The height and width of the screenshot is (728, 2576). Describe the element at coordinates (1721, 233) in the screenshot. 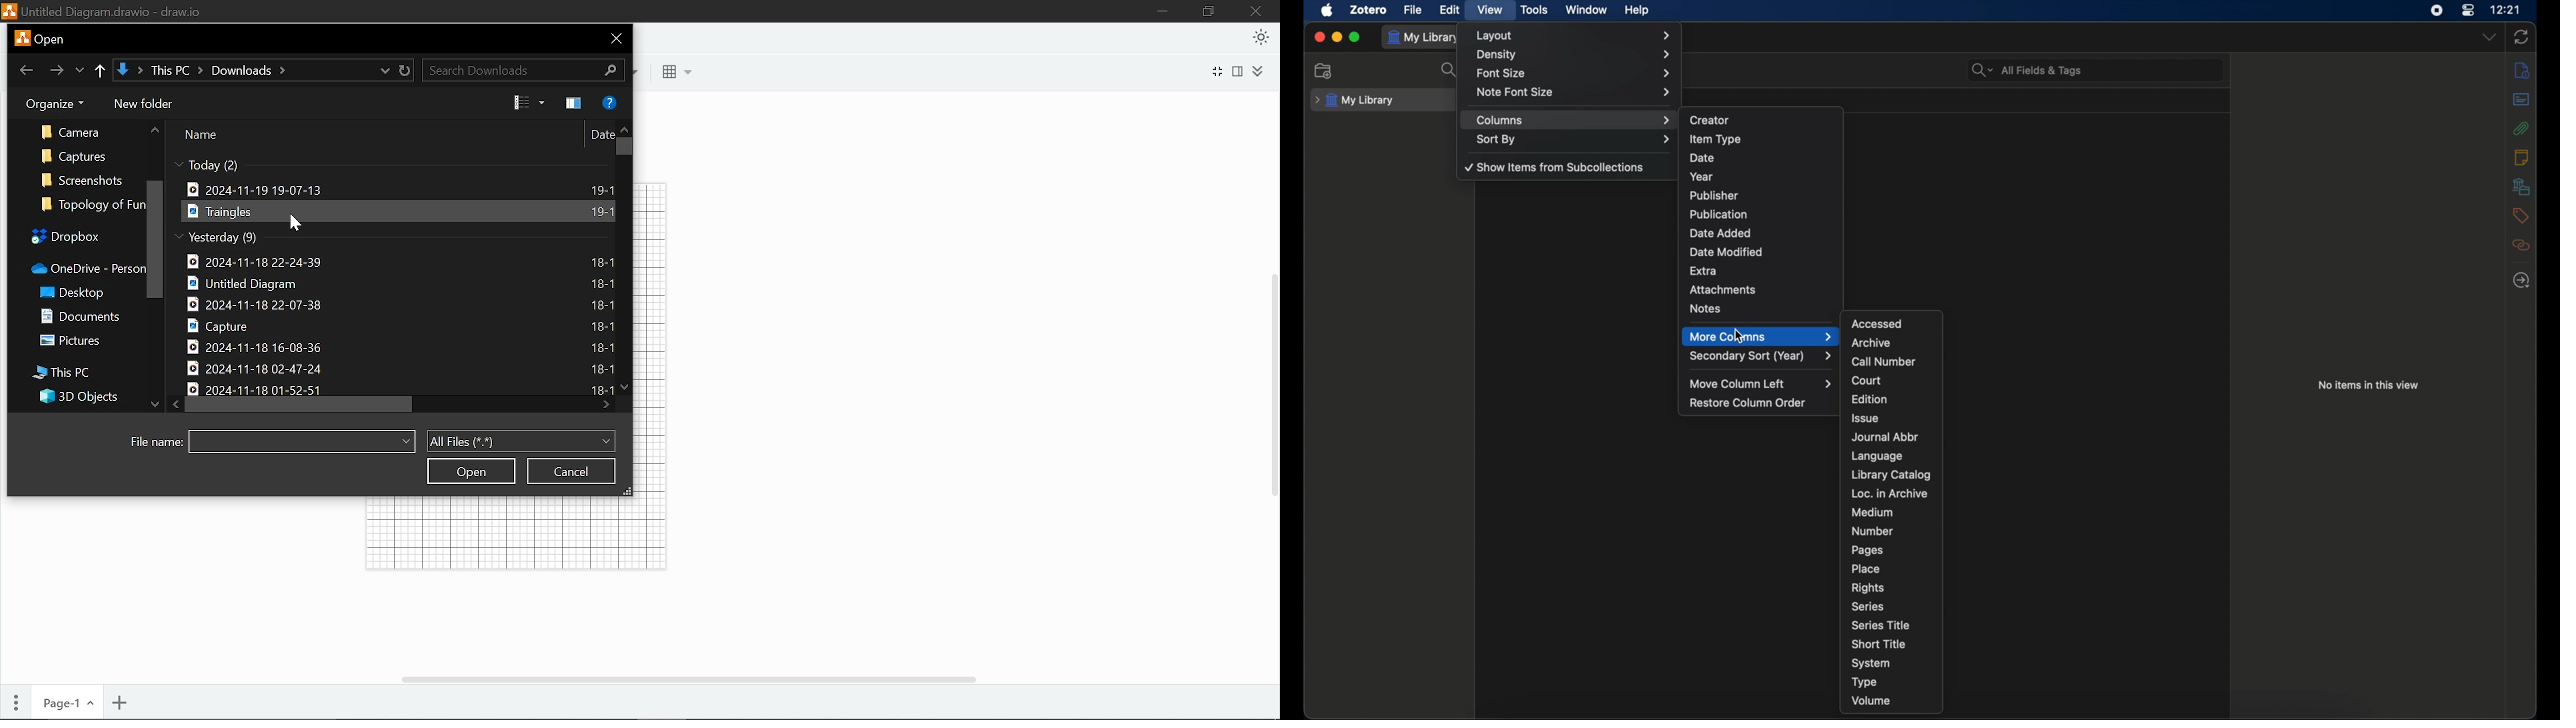

I see `date added` at that location.